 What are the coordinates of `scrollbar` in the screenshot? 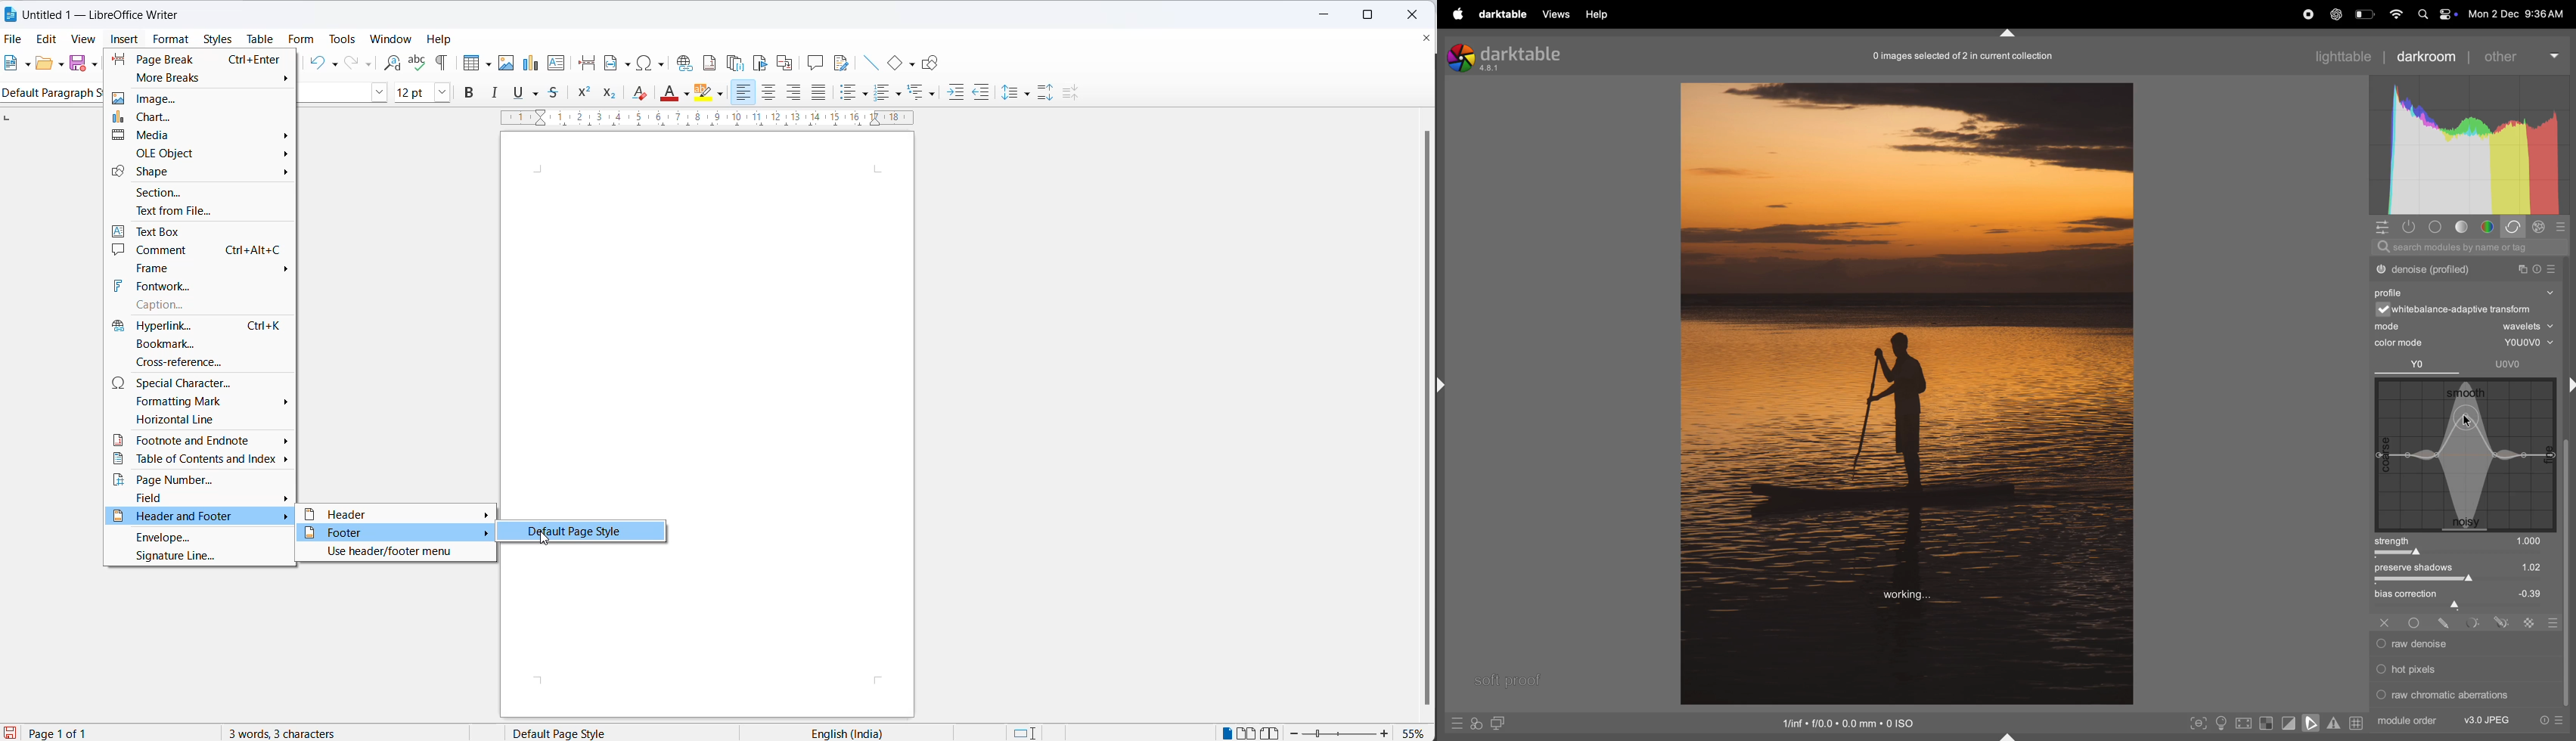 It's located at (1421, 413).